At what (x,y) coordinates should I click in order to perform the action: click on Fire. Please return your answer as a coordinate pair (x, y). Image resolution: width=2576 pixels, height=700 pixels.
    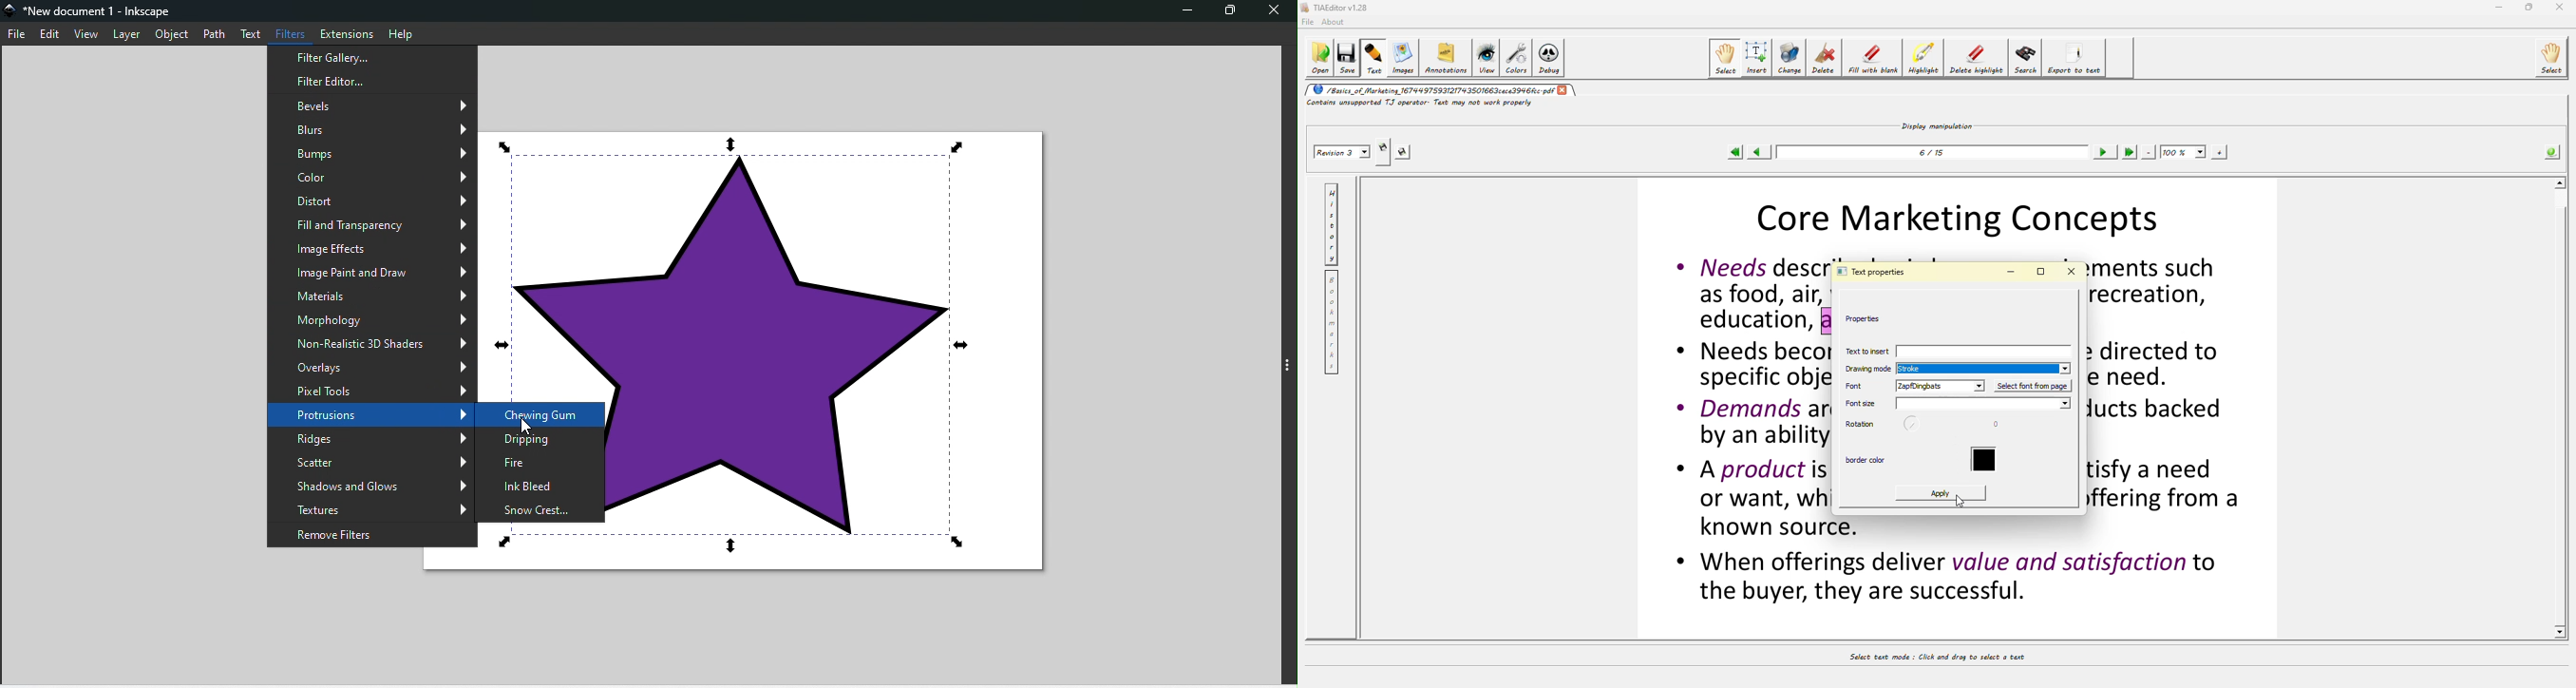
    Looking at the image, I should click on (545, 464).